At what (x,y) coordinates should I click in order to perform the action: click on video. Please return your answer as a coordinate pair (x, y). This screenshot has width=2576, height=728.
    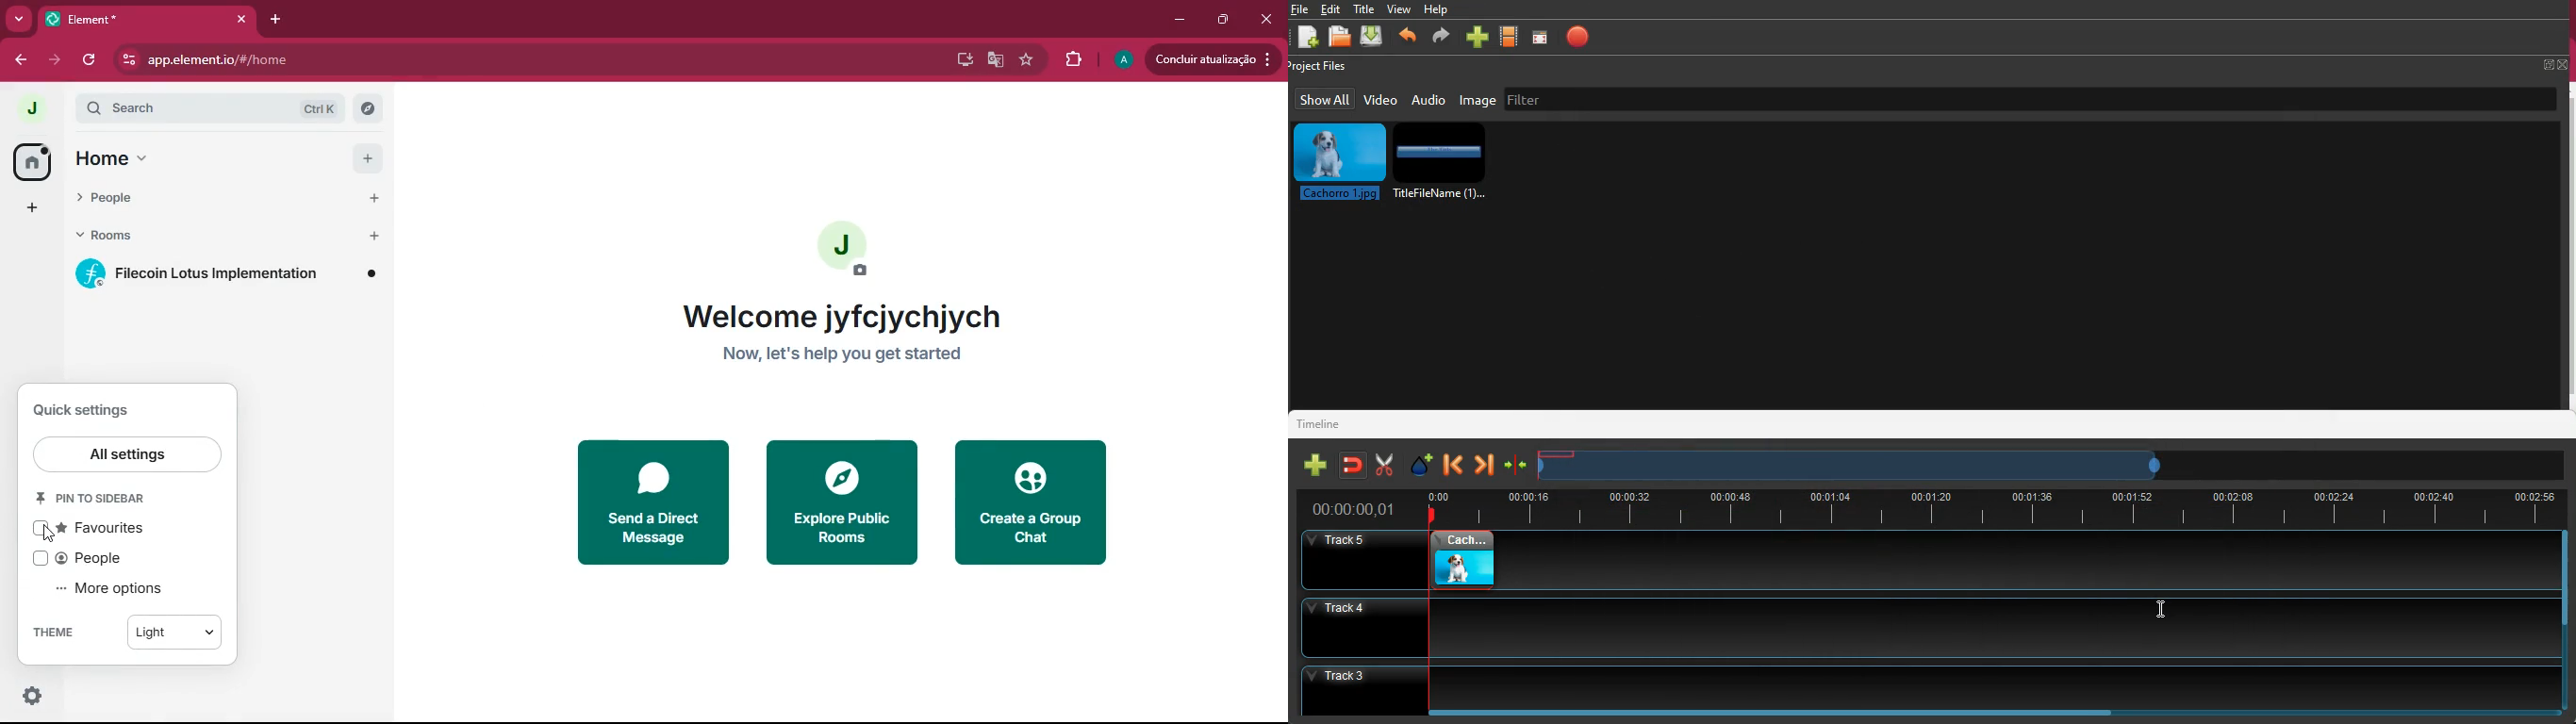
    Looking at the image, I should click on (1511, 38).